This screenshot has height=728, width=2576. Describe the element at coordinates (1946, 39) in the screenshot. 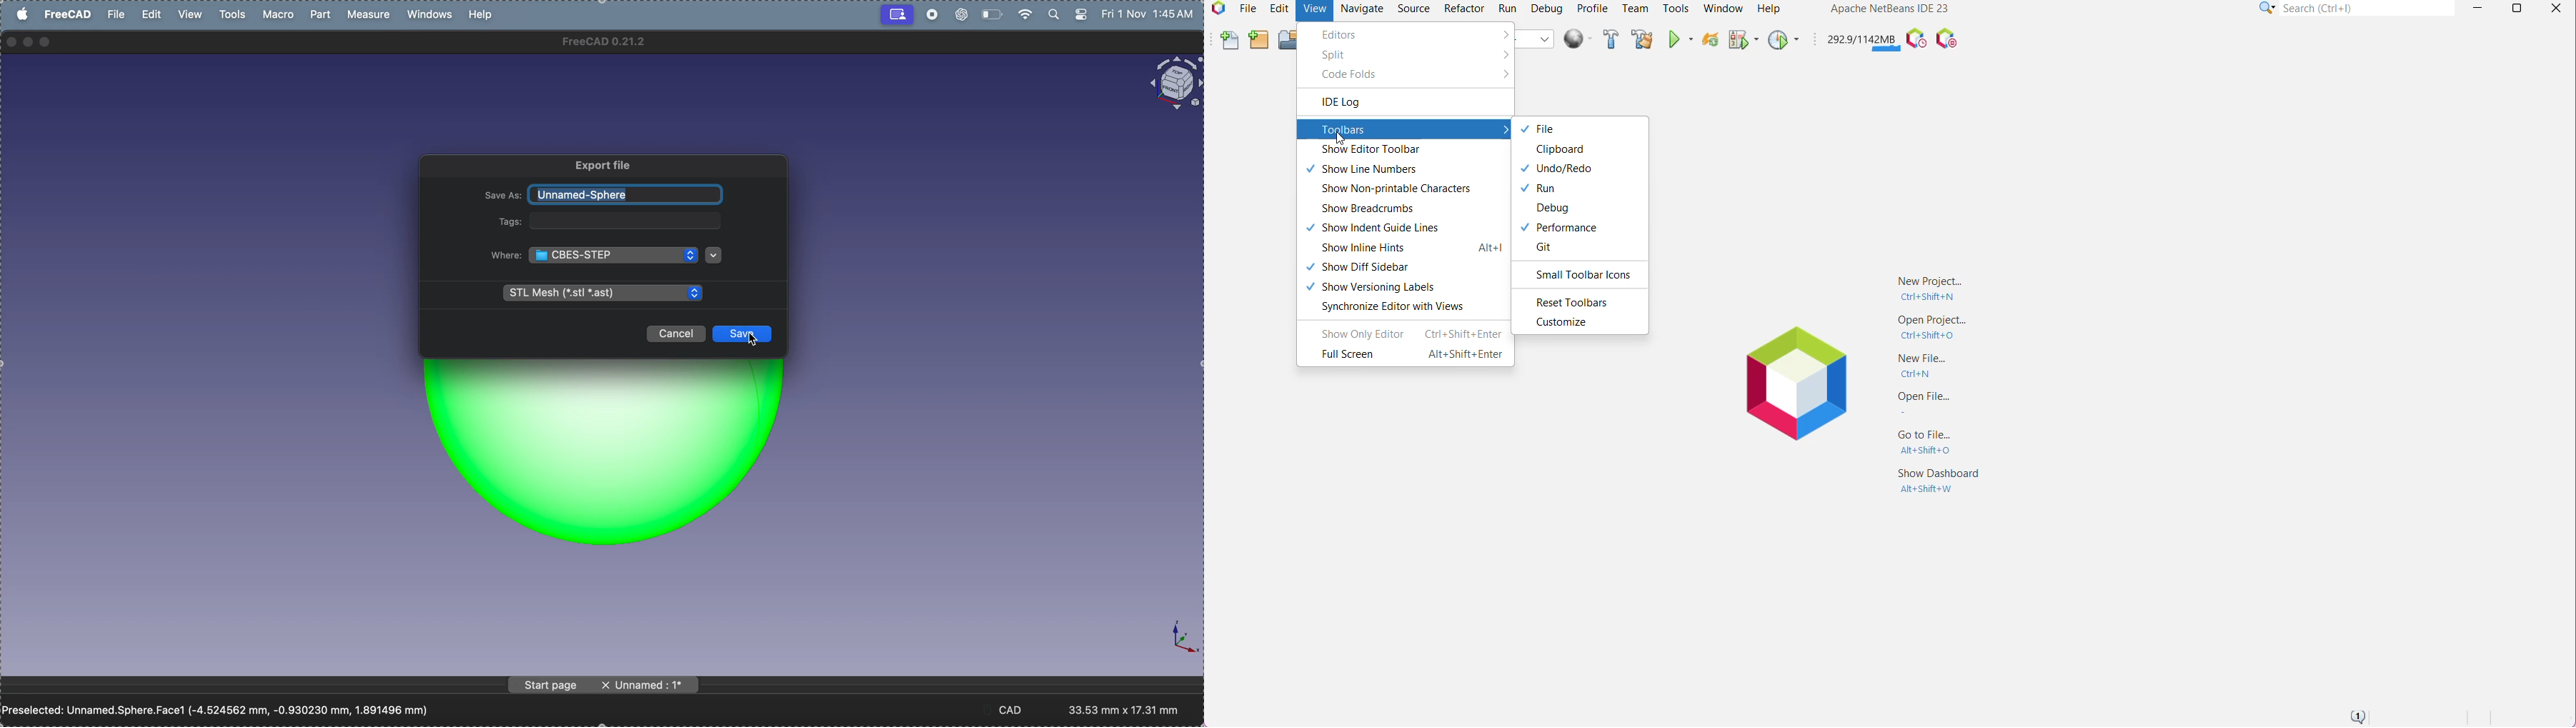

I see `Pause I/O Checks` at that location.